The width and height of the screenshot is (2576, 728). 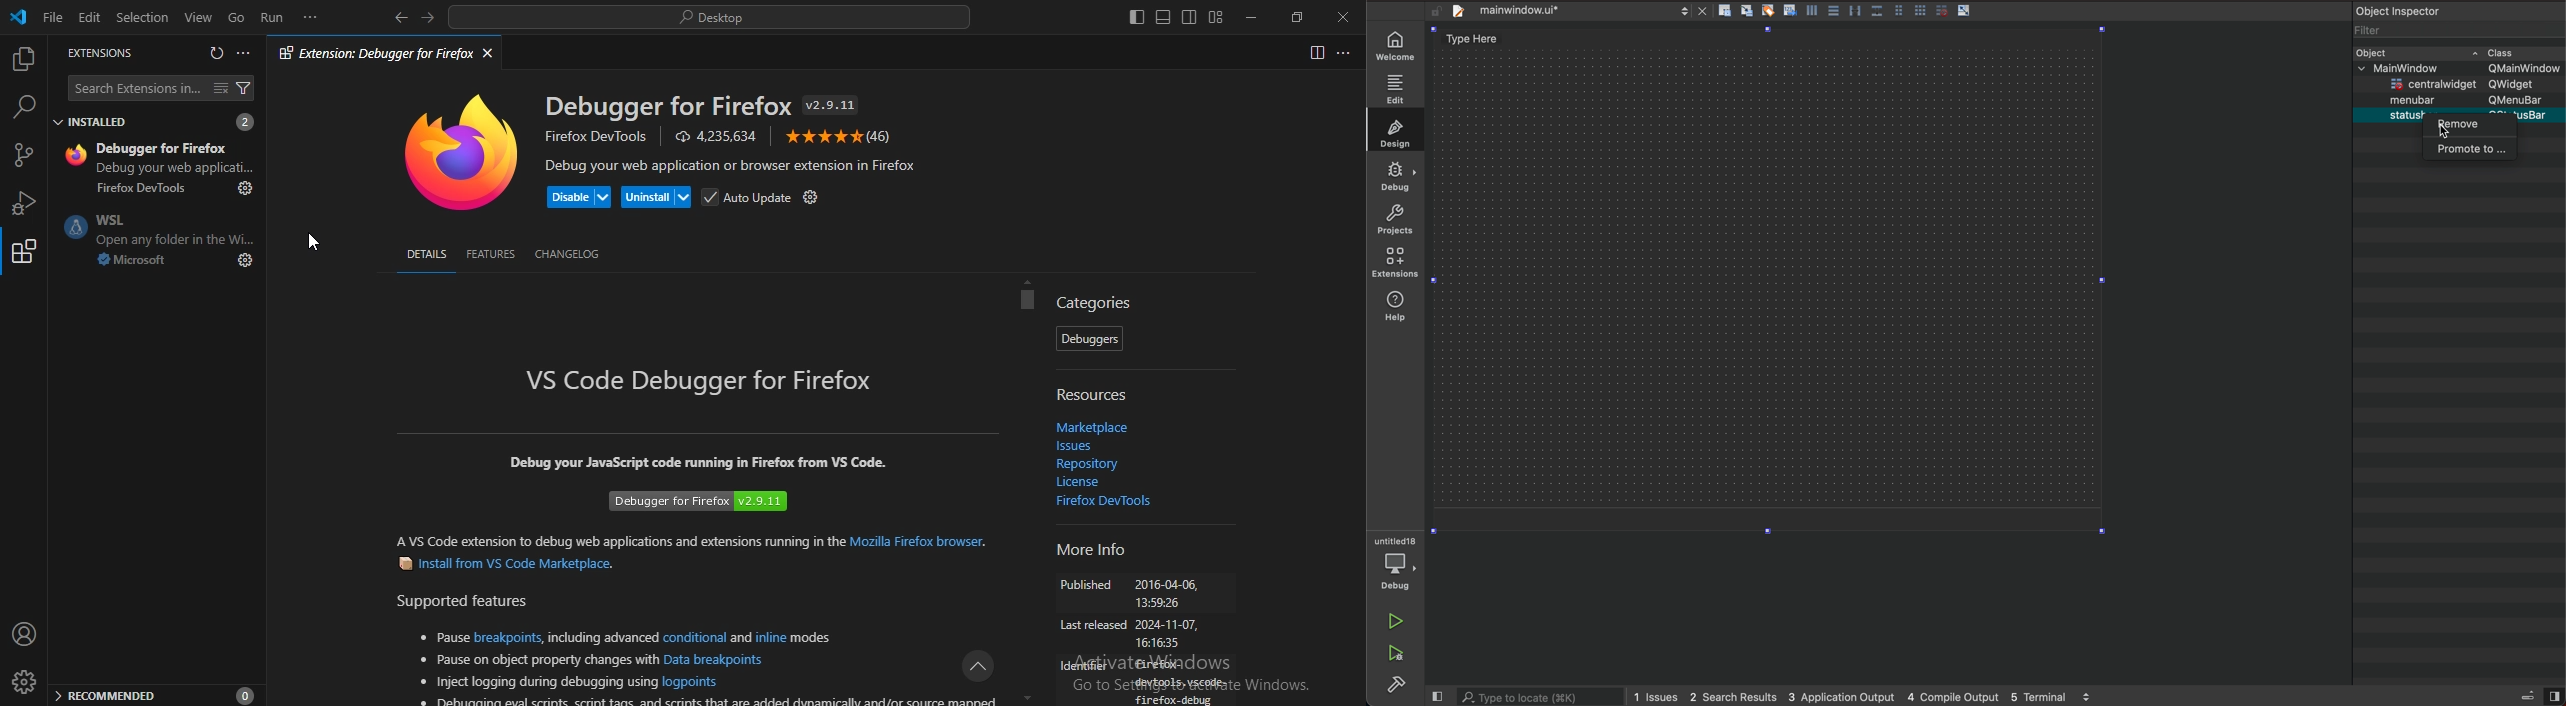 I want to click on inject logging during debugging using, so click(x=539, y=683).